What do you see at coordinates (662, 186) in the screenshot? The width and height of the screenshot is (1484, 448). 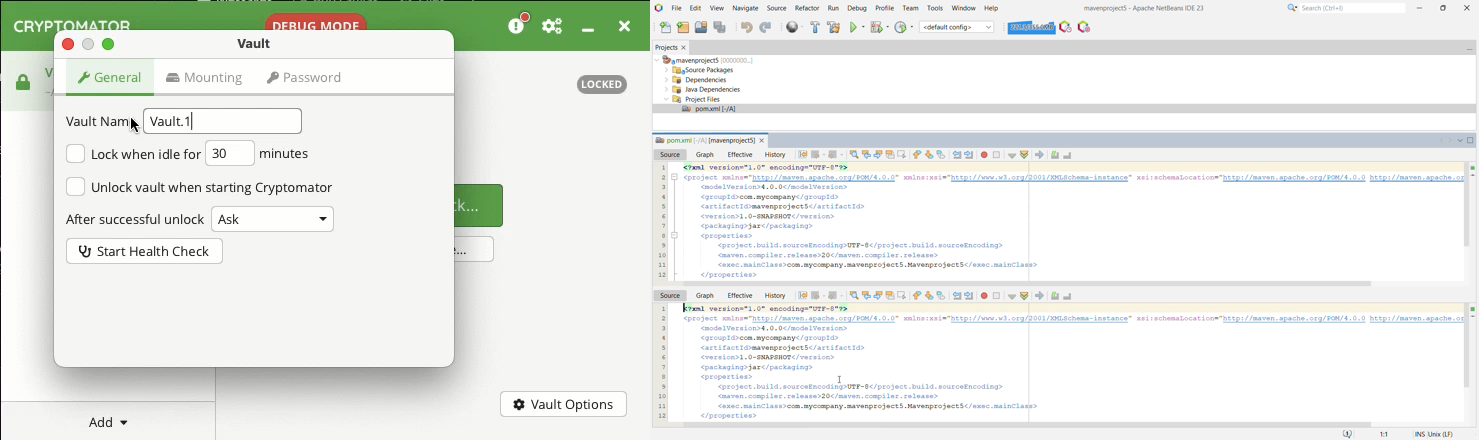 I see `3` at bounding box center [662, 186].